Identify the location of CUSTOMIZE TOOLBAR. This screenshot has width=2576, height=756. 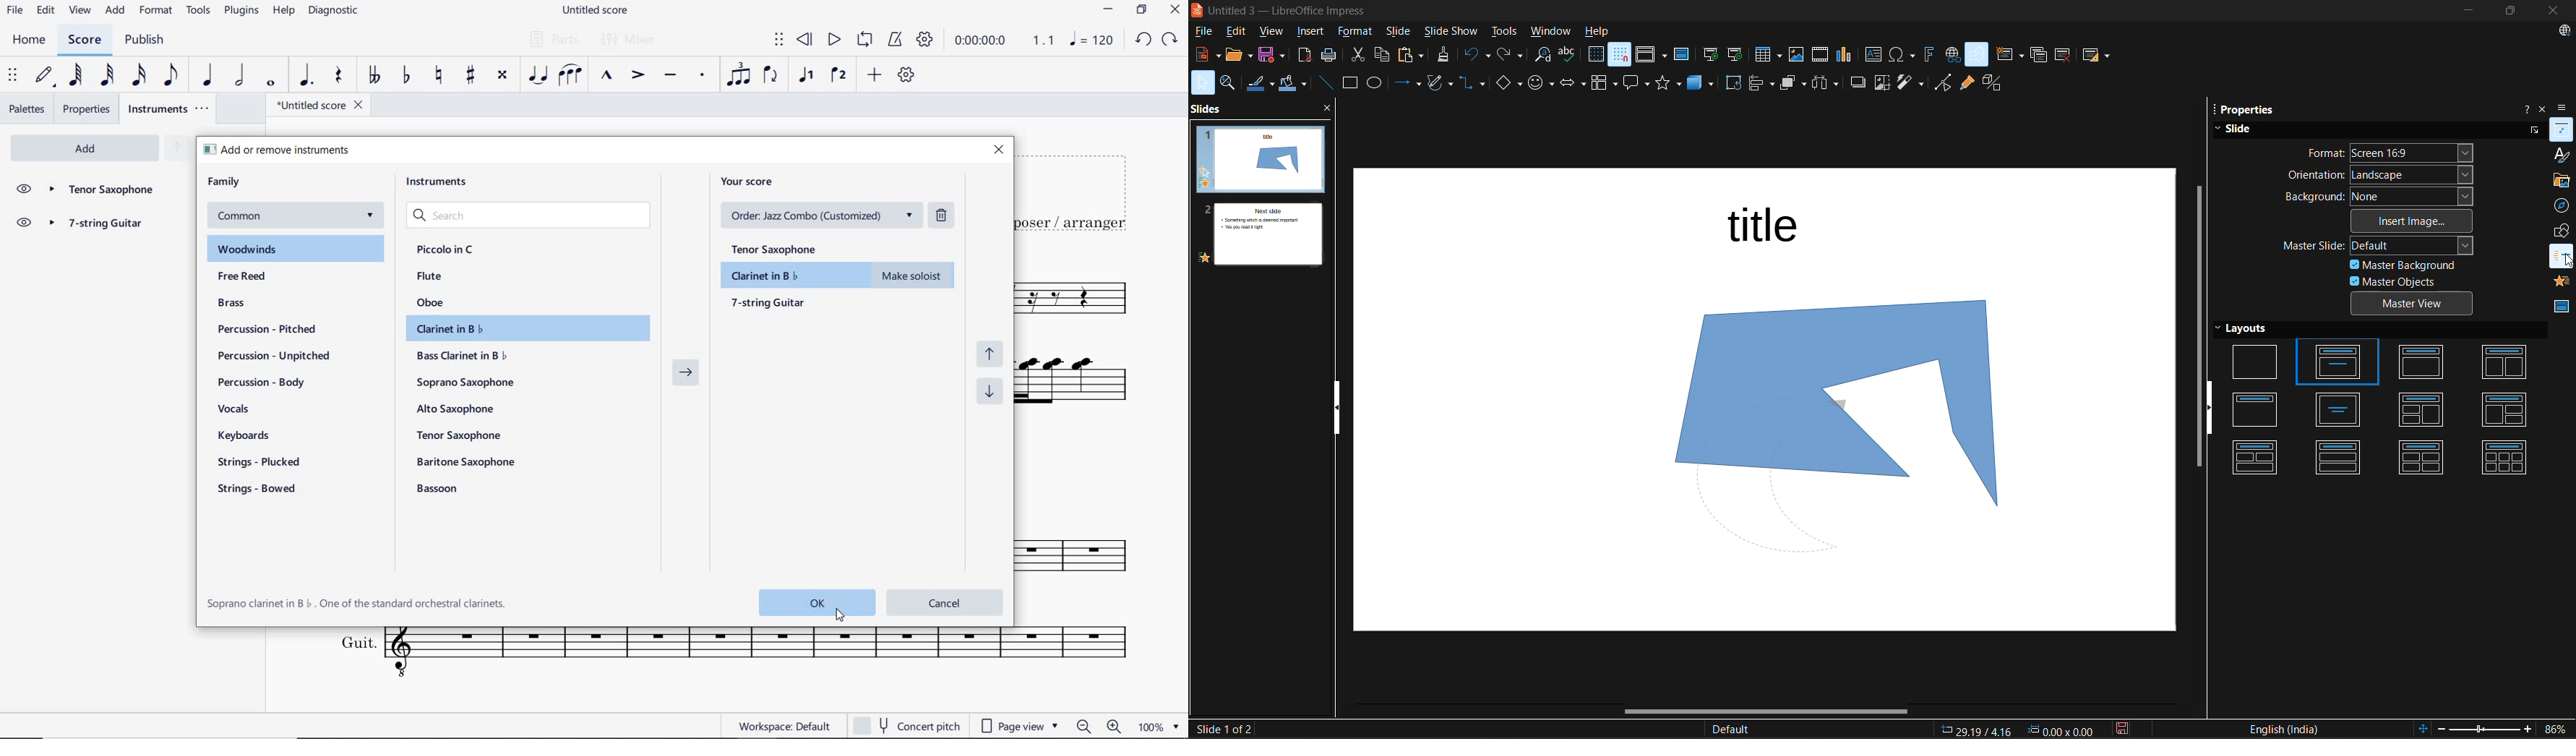
(906, 75).